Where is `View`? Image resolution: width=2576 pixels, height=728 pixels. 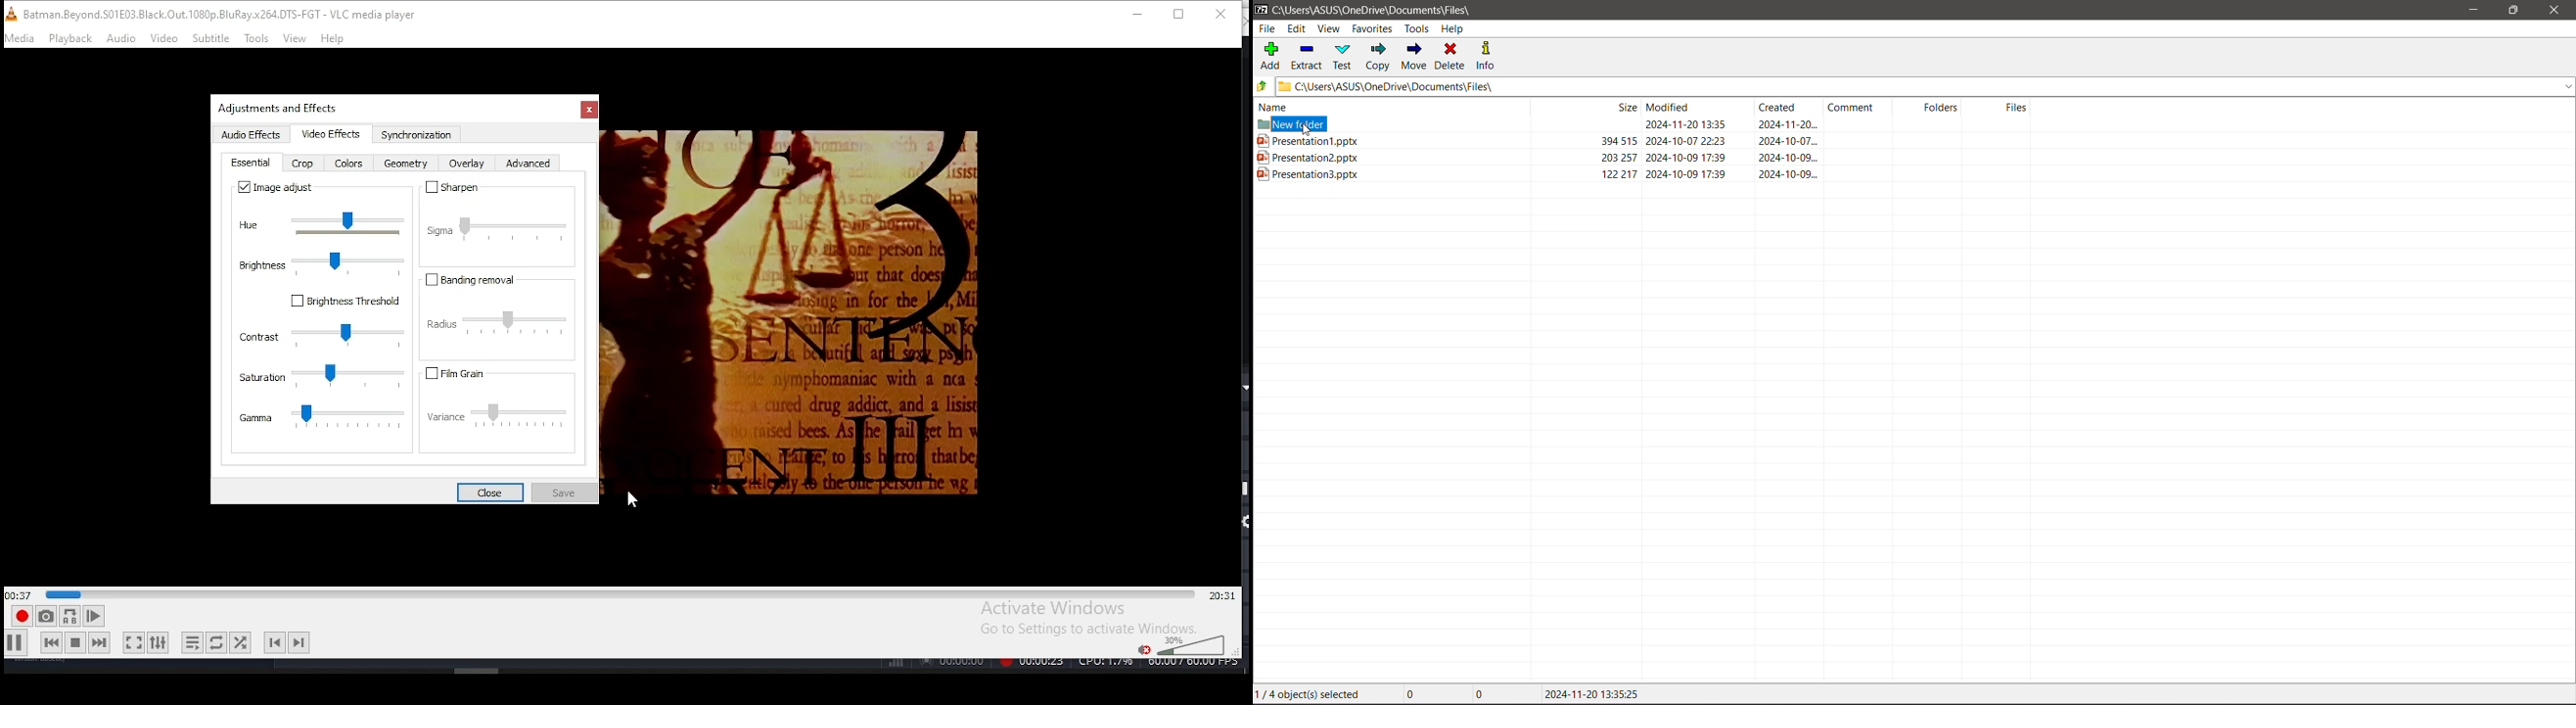
View is located at coordinates (1328, 29).